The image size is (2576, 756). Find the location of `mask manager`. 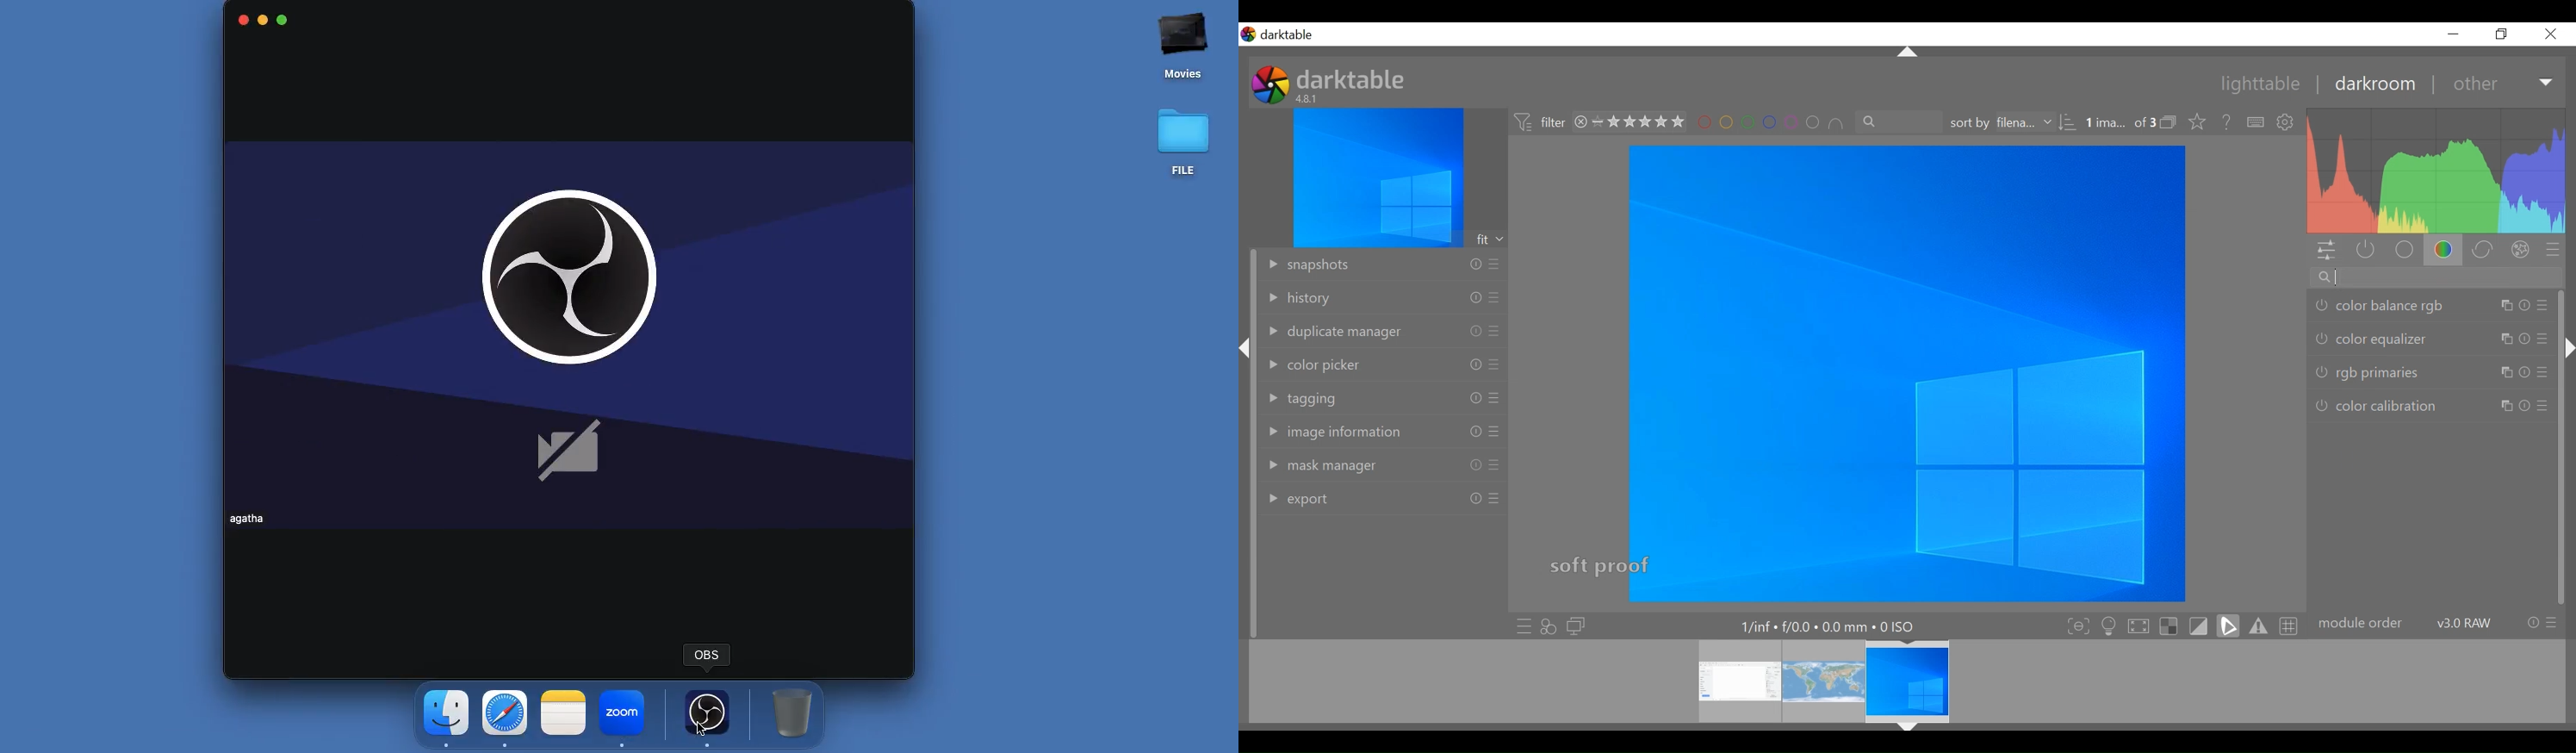

mask manager is located at coordinates (1316, 467).